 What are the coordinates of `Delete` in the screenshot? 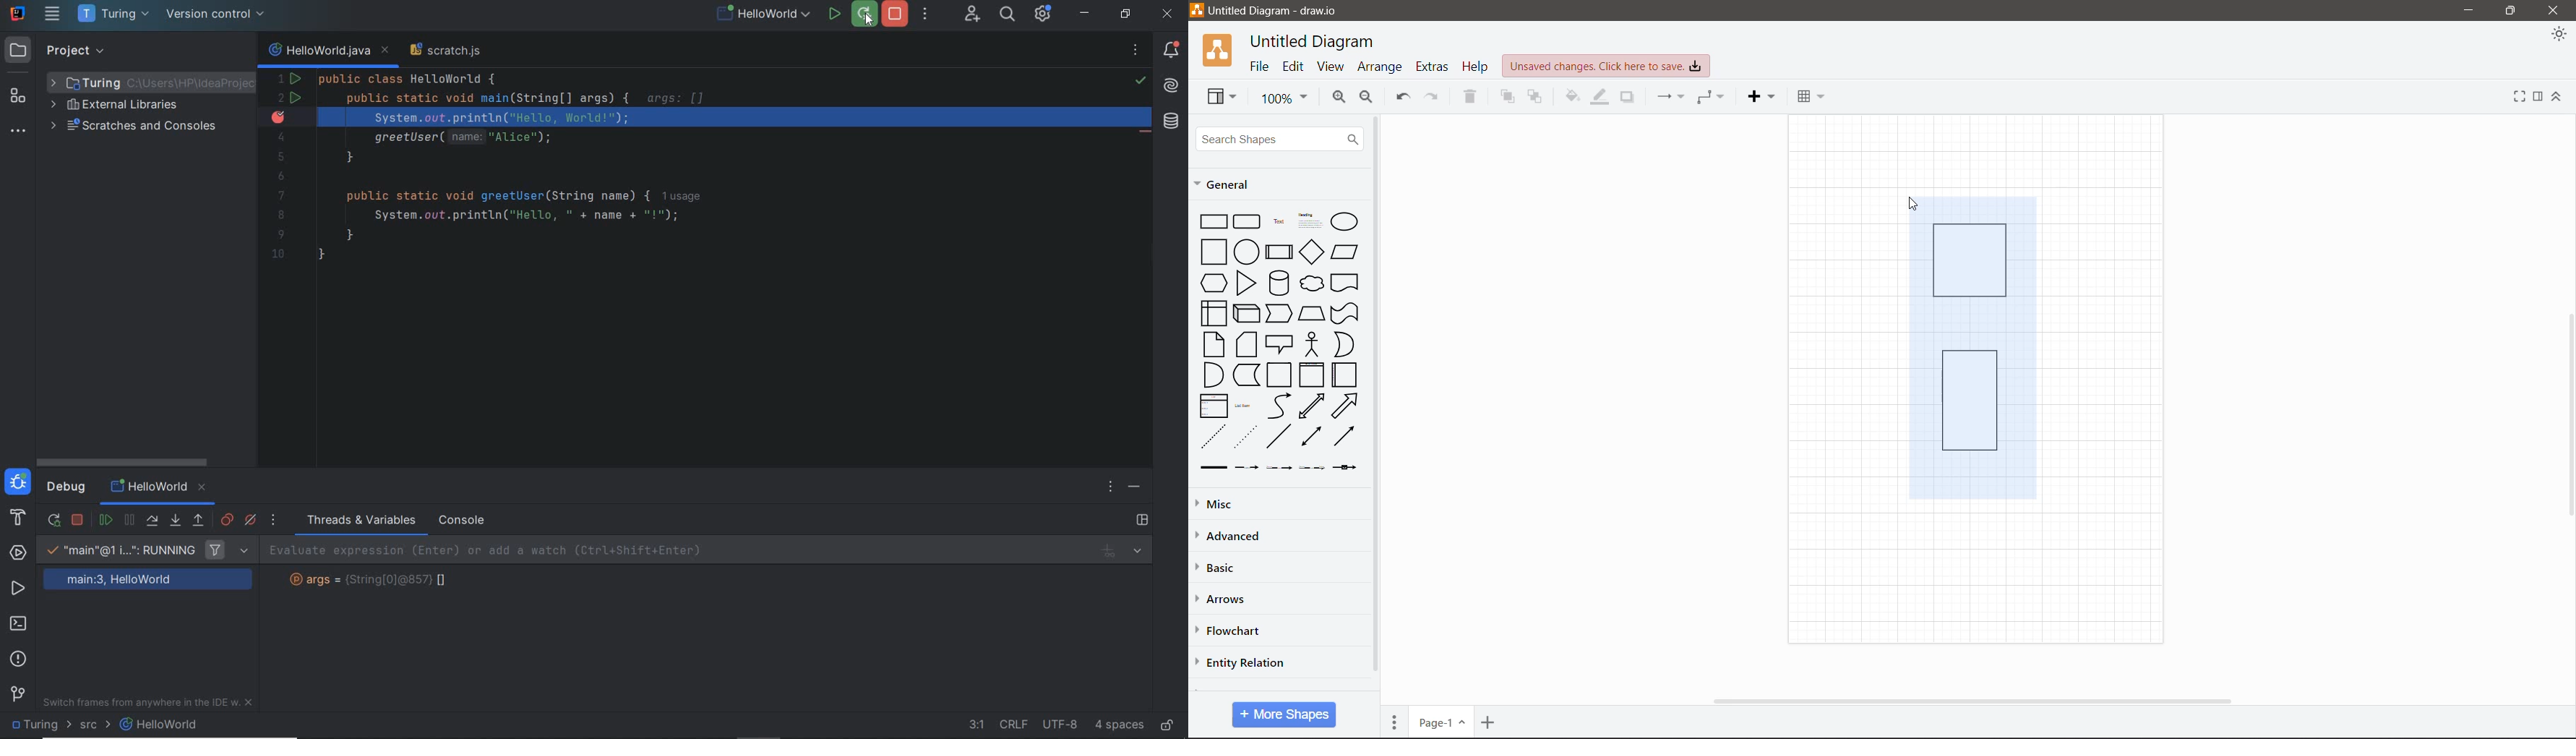 It's located at (1469, 98).